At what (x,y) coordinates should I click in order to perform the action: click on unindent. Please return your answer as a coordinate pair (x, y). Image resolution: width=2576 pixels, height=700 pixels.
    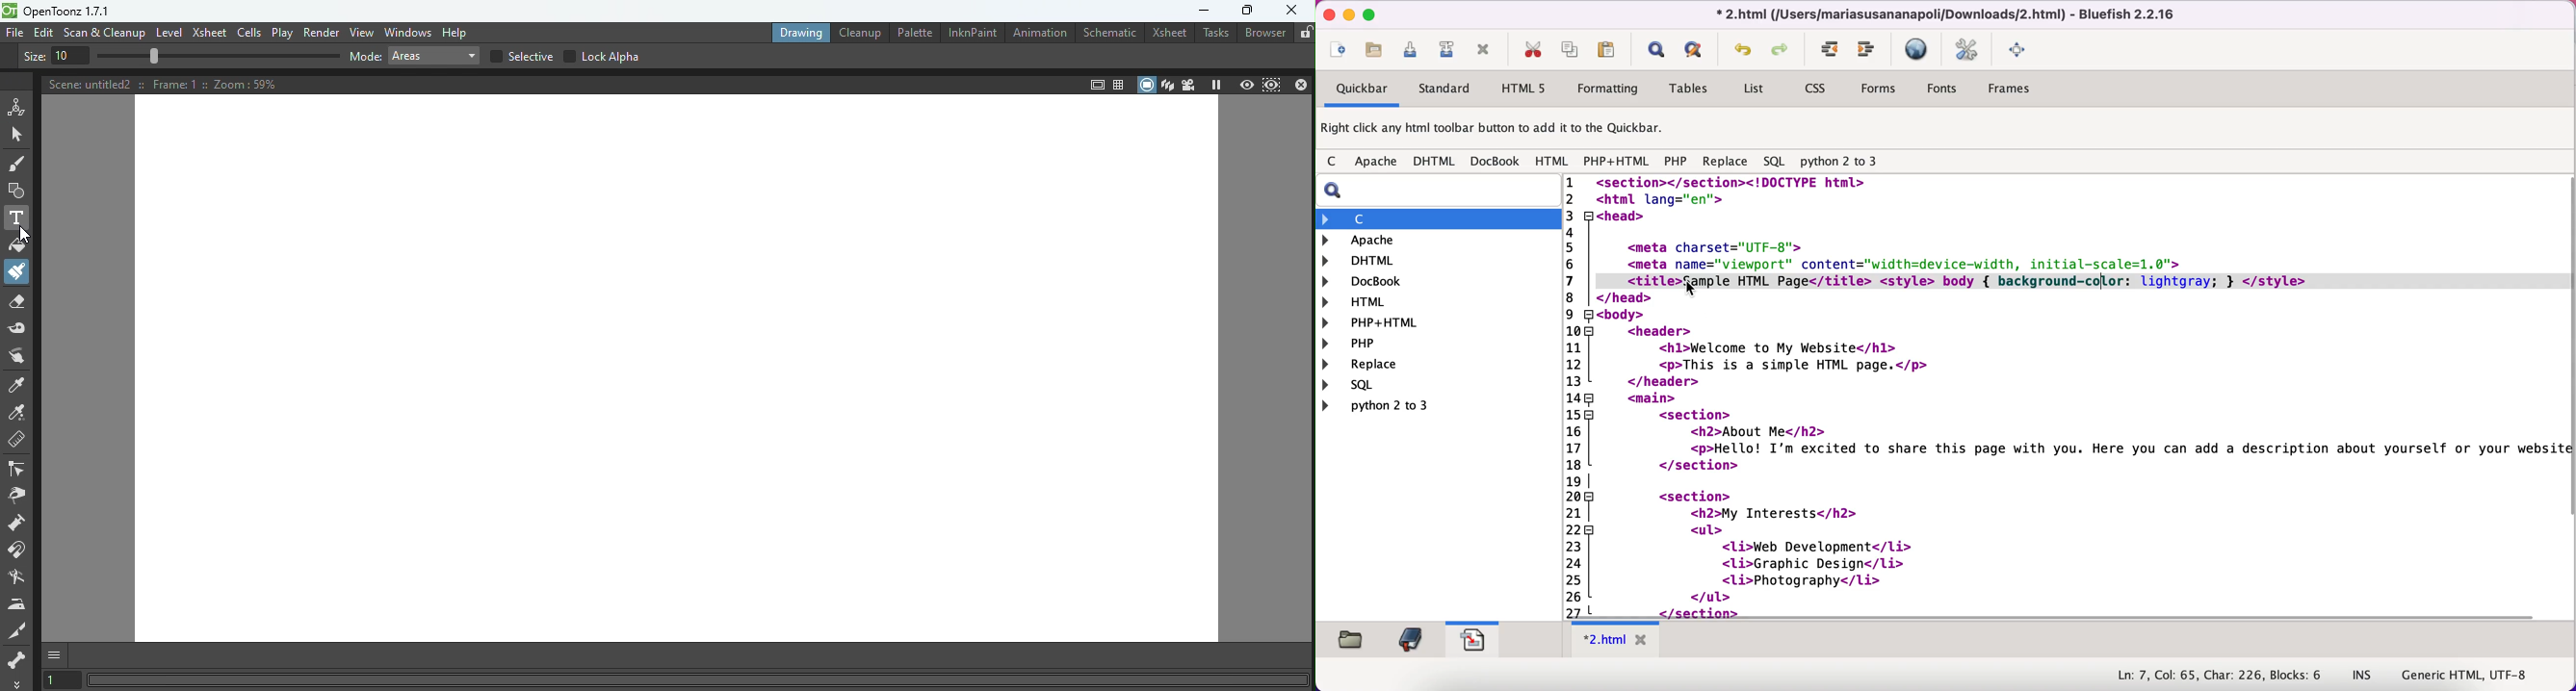
    Looking at the image, I should click on (1867, 50).